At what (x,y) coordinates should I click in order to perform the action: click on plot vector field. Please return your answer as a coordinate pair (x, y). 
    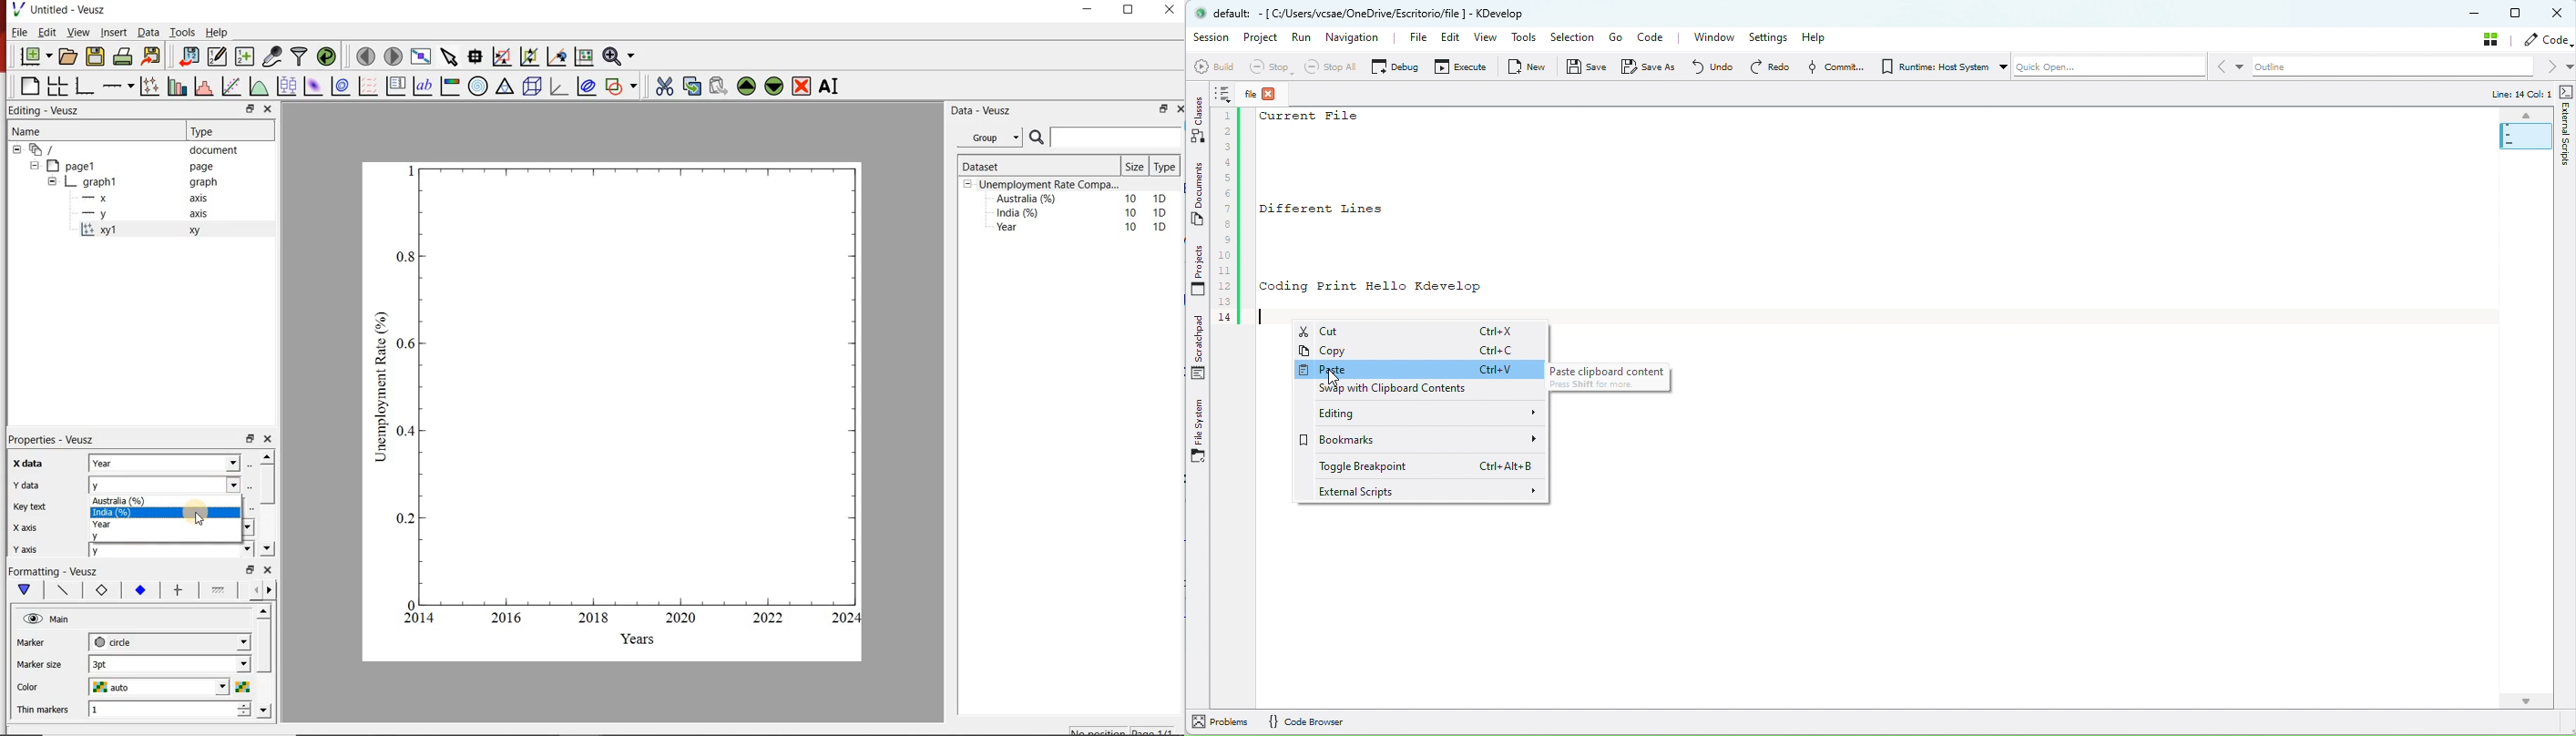
    Looking at the image, I should click on (367, 86).